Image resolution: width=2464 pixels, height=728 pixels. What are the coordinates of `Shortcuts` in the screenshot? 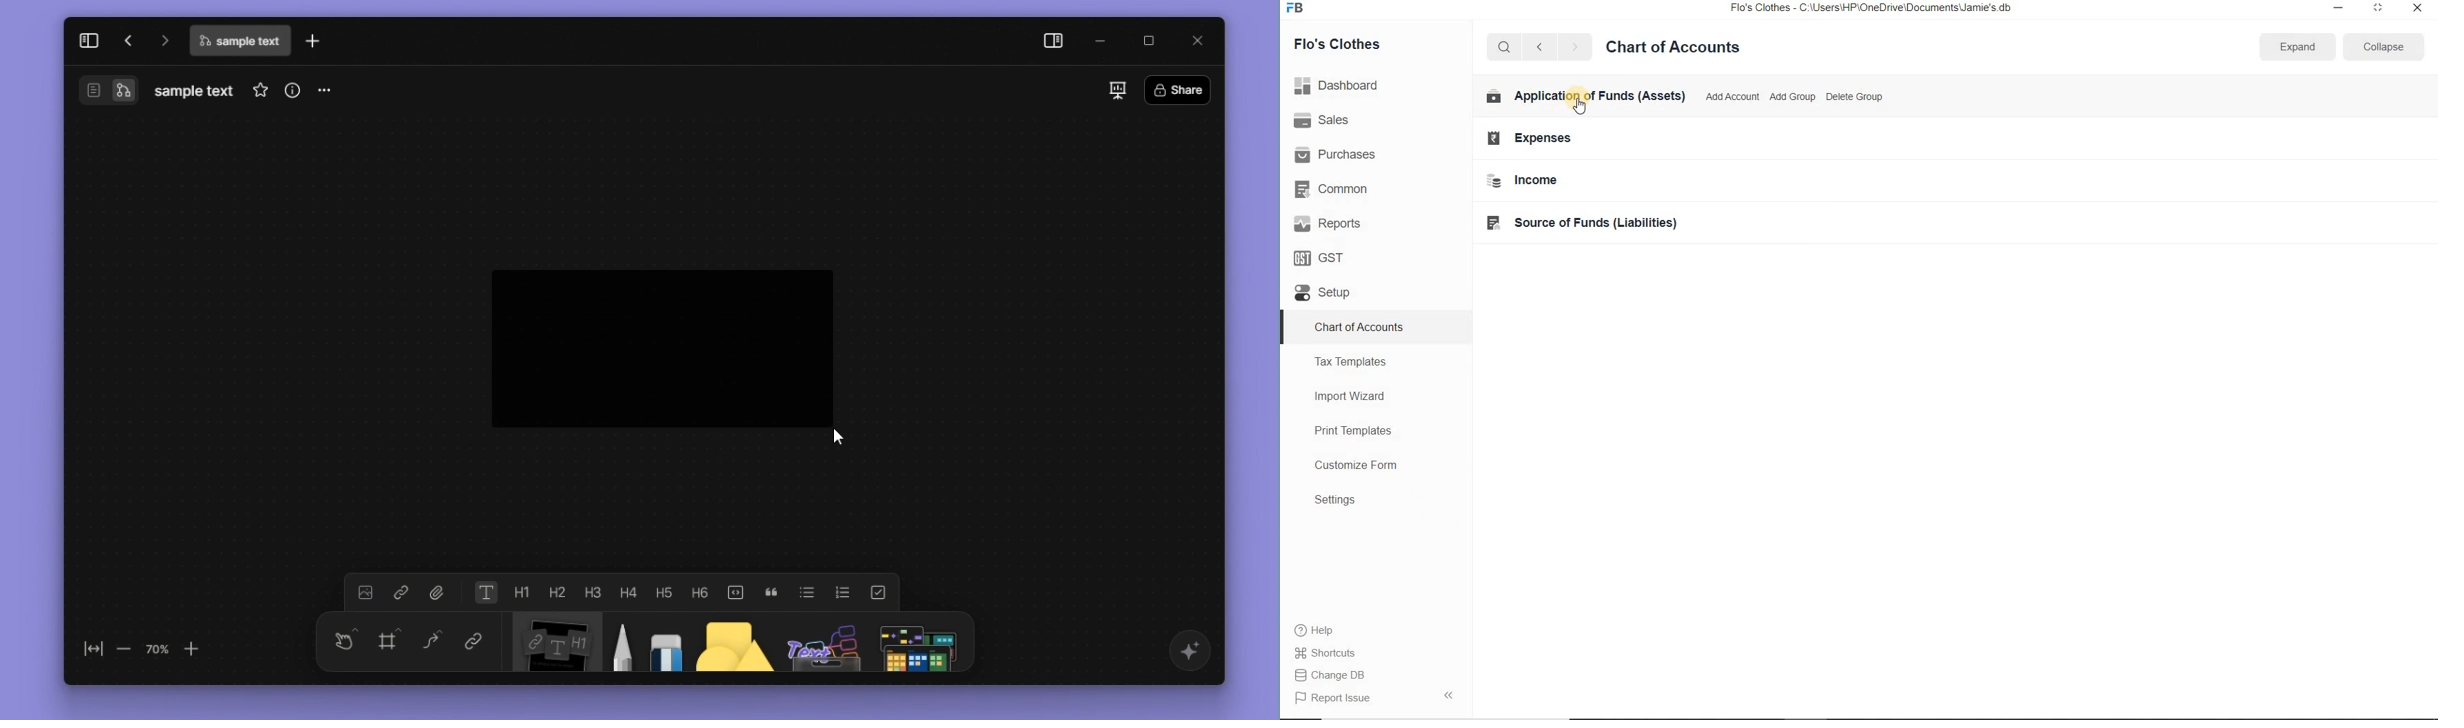 It's located at (1326, 650).